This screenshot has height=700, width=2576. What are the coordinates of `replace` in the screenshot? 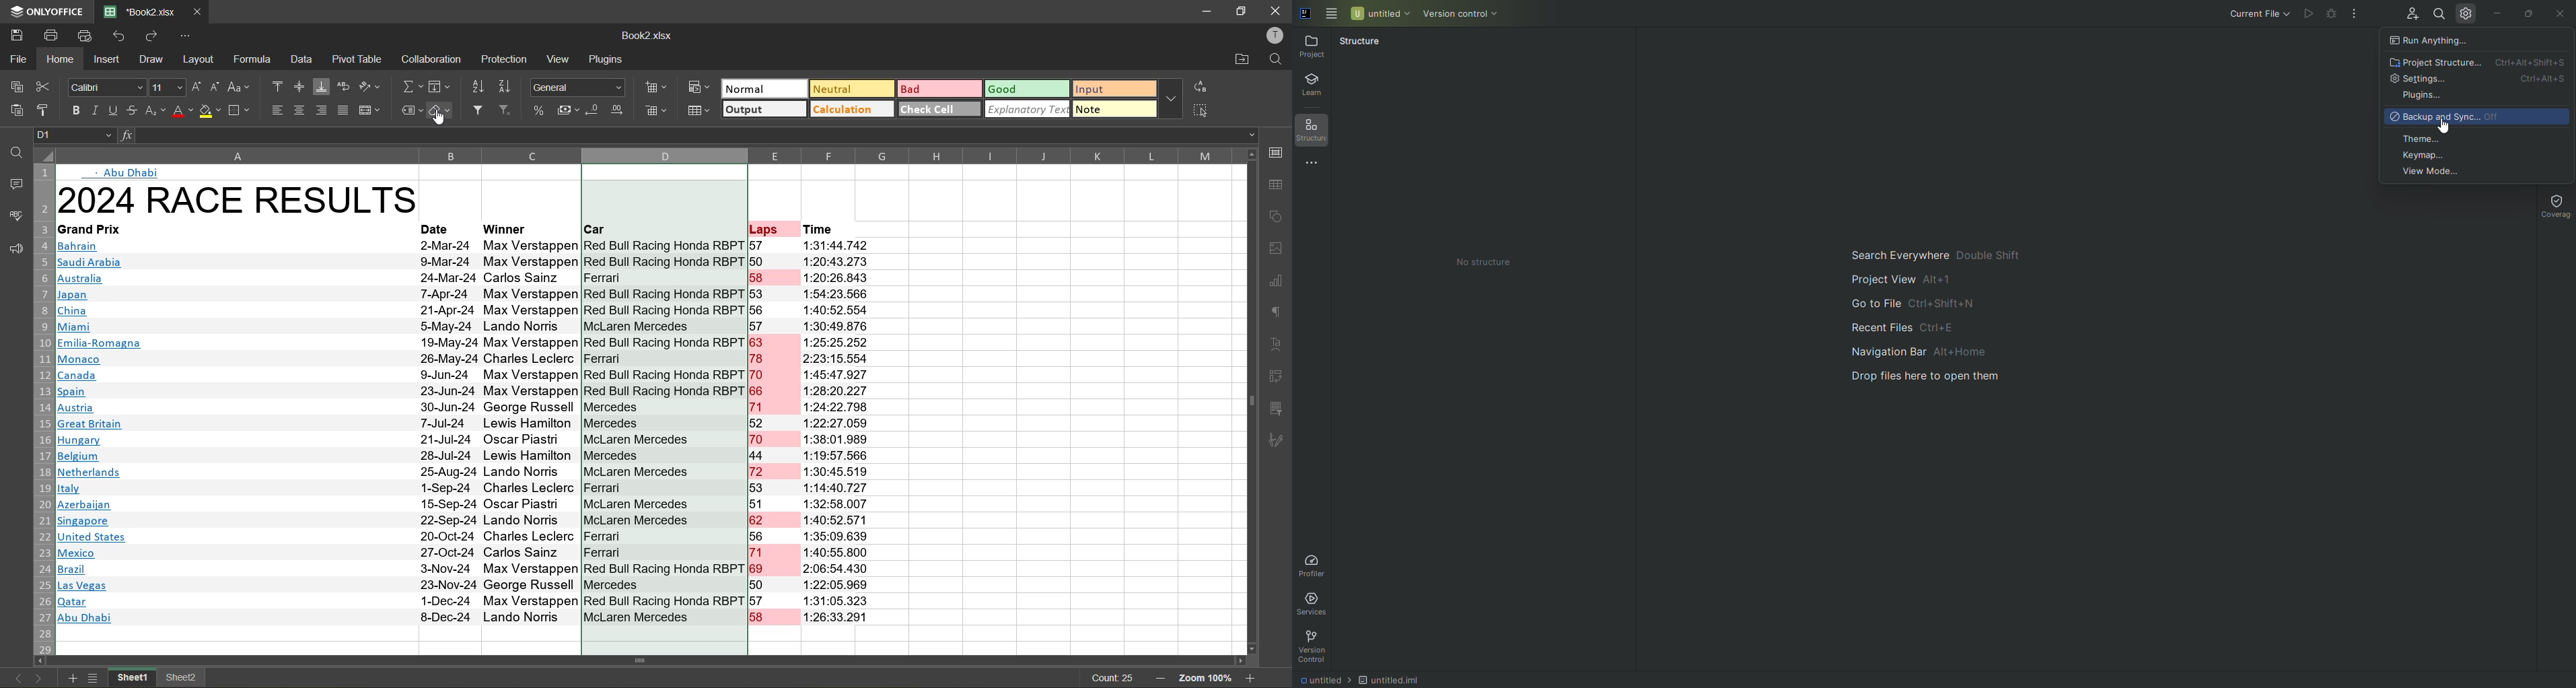 It's located at (1200, 87).